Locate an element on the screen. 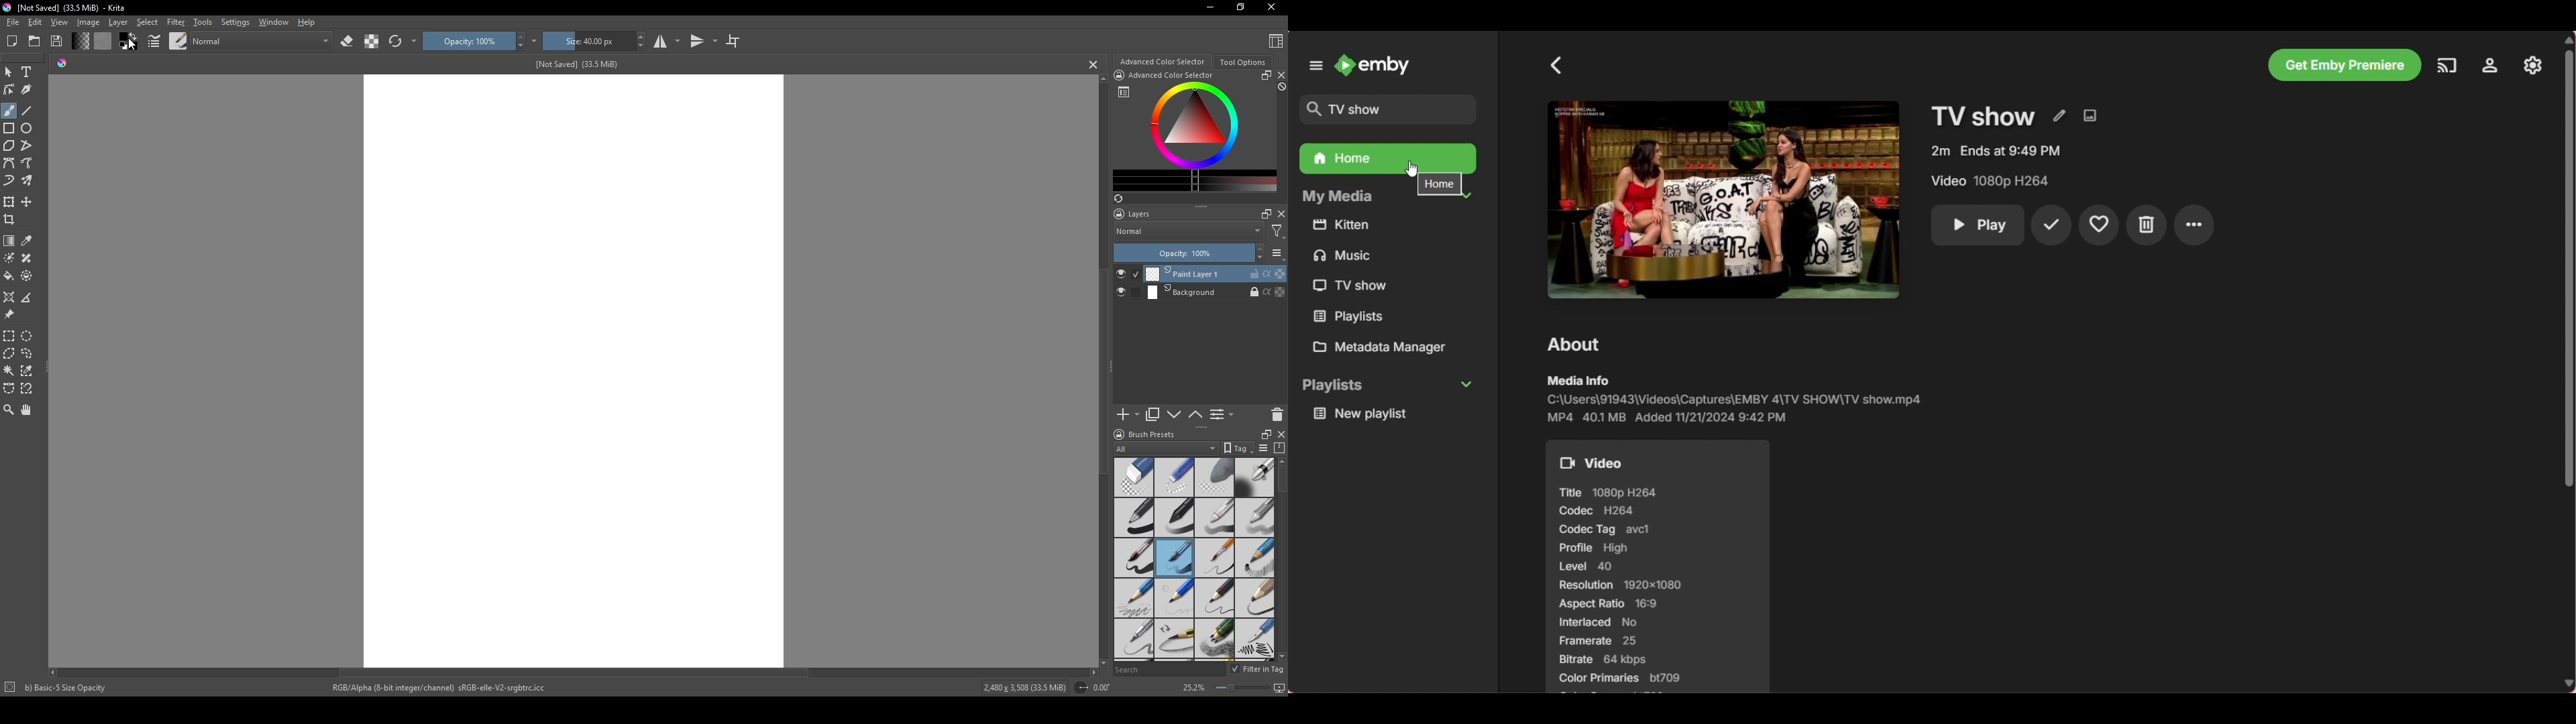  thin brush is located at coordinates (1214, 558).